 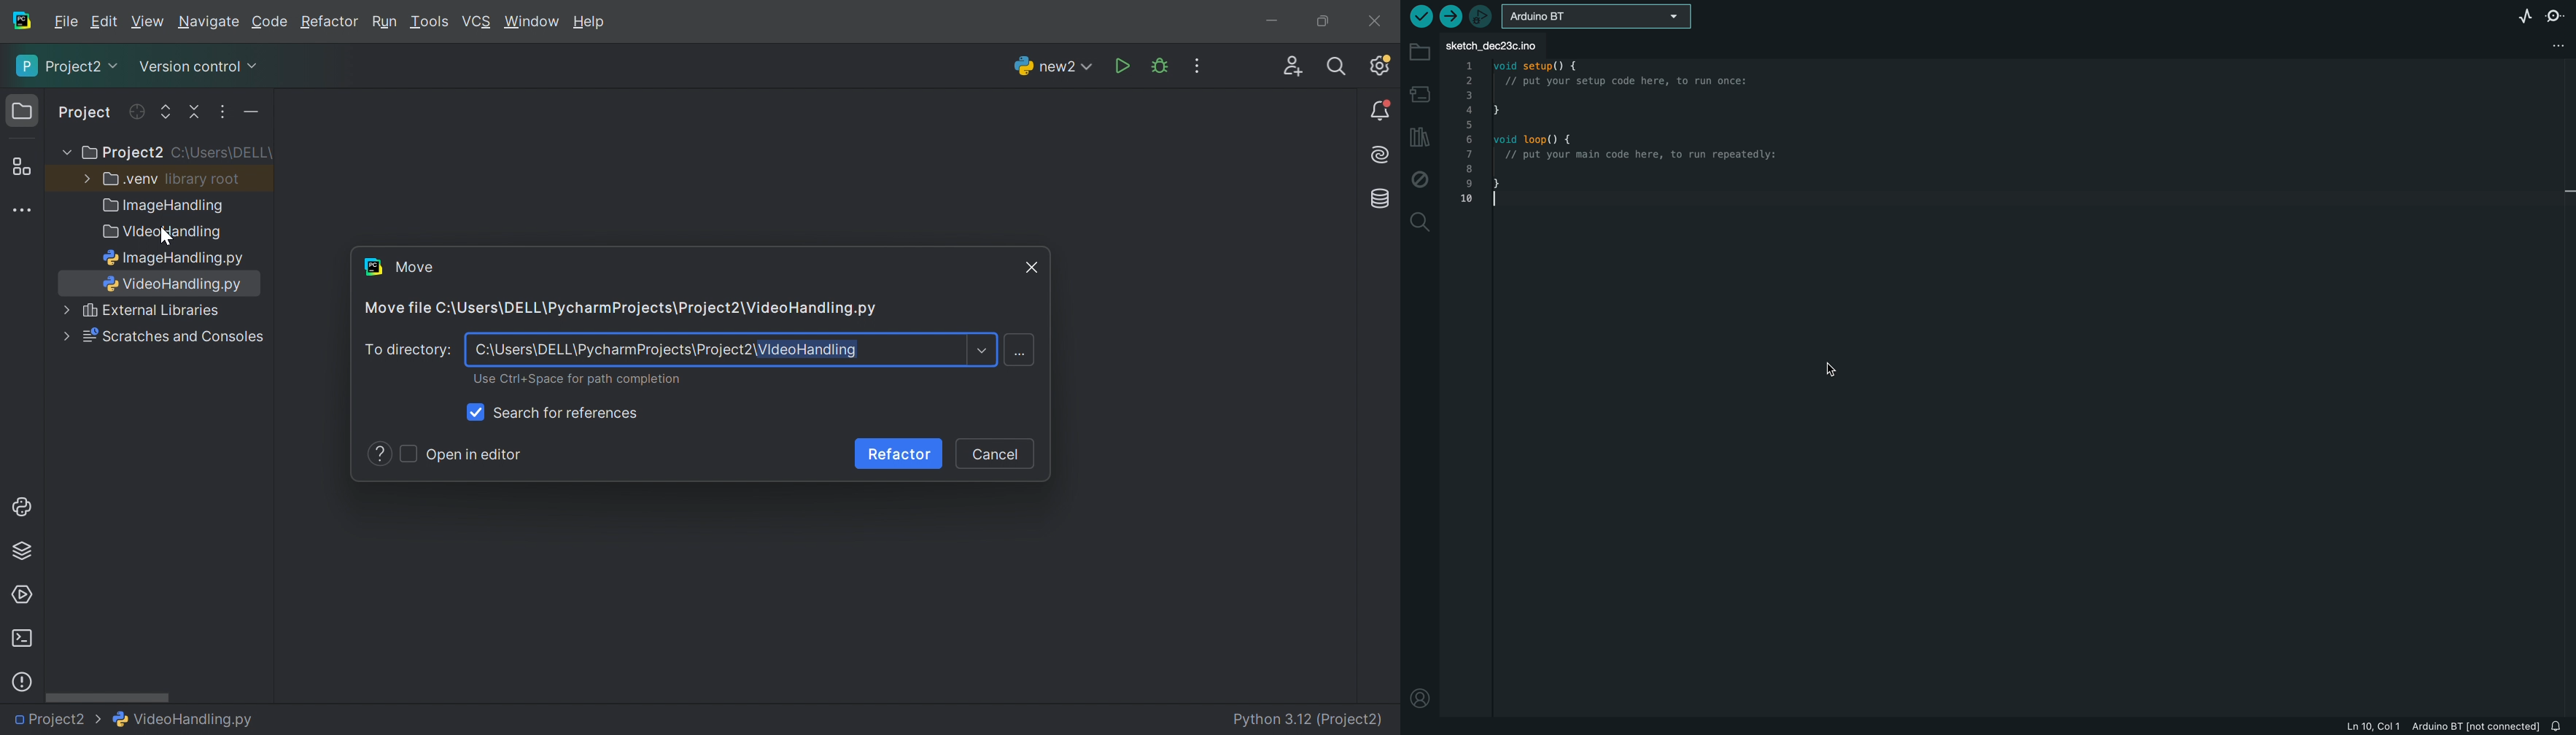 I want to click on Checkbox, so click(x=478, y=412).